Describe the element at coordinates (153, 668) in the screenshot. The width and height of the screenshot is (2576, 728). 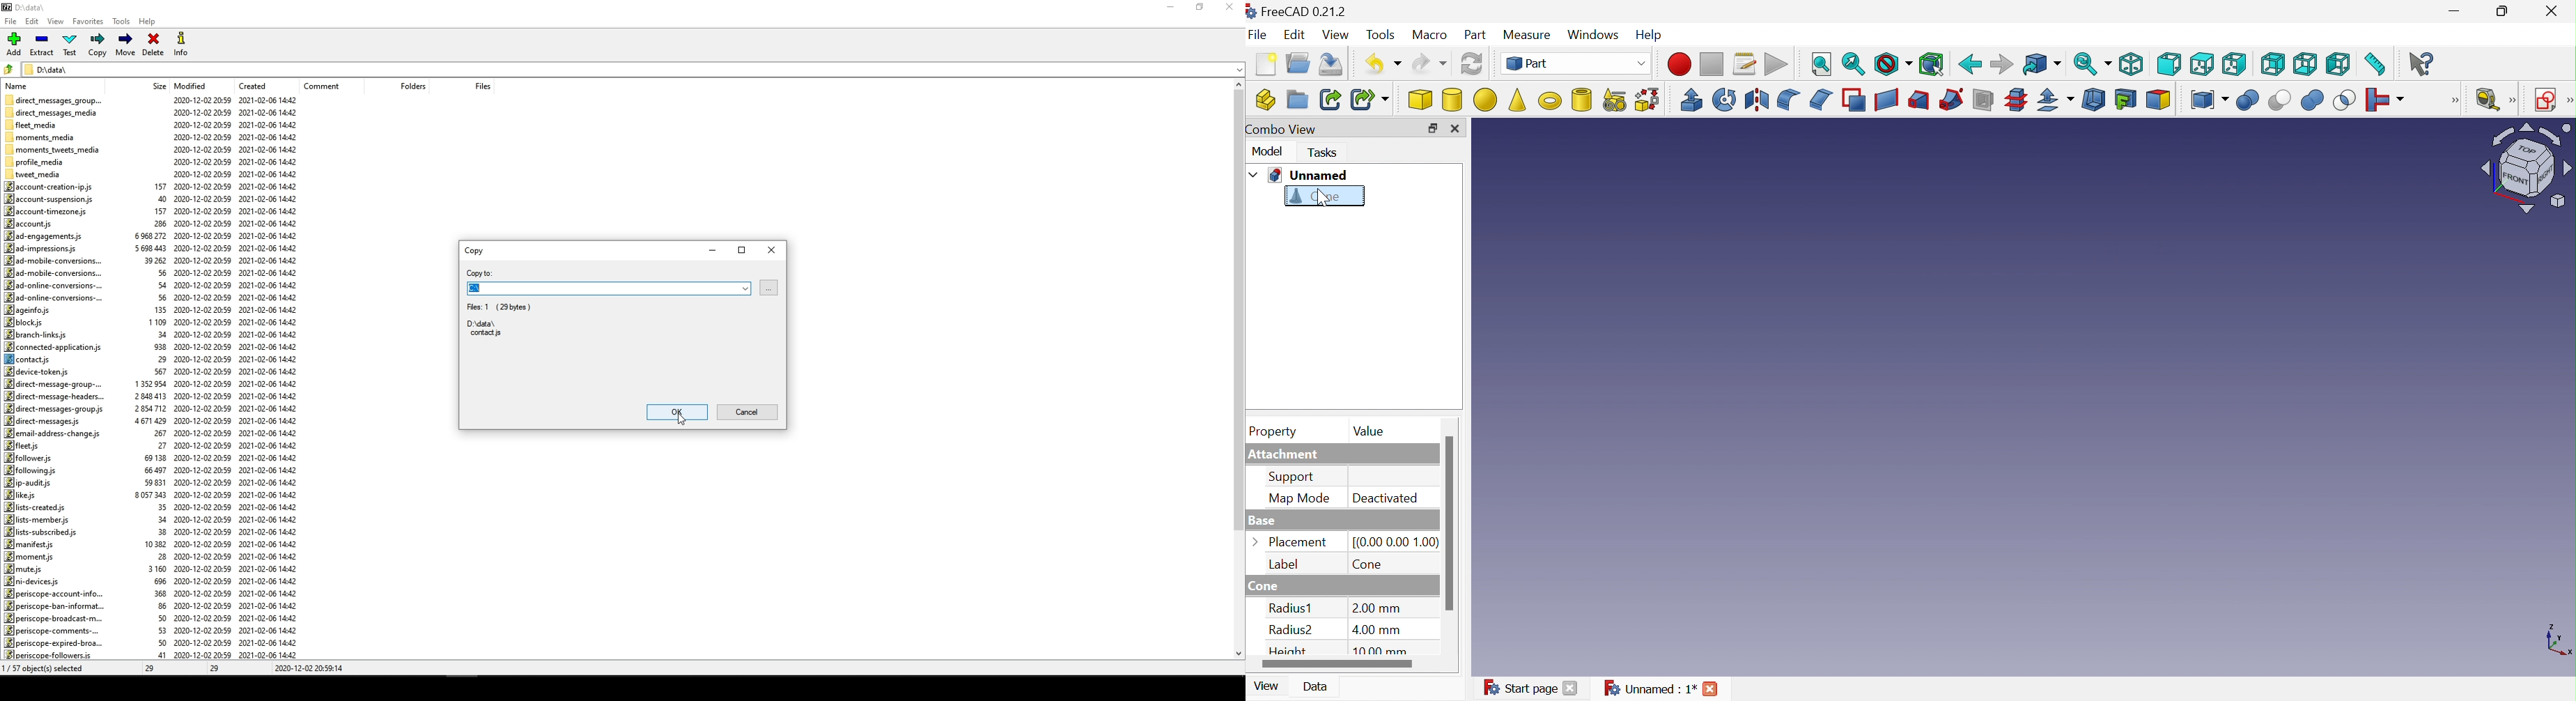
I see `29` at that location.